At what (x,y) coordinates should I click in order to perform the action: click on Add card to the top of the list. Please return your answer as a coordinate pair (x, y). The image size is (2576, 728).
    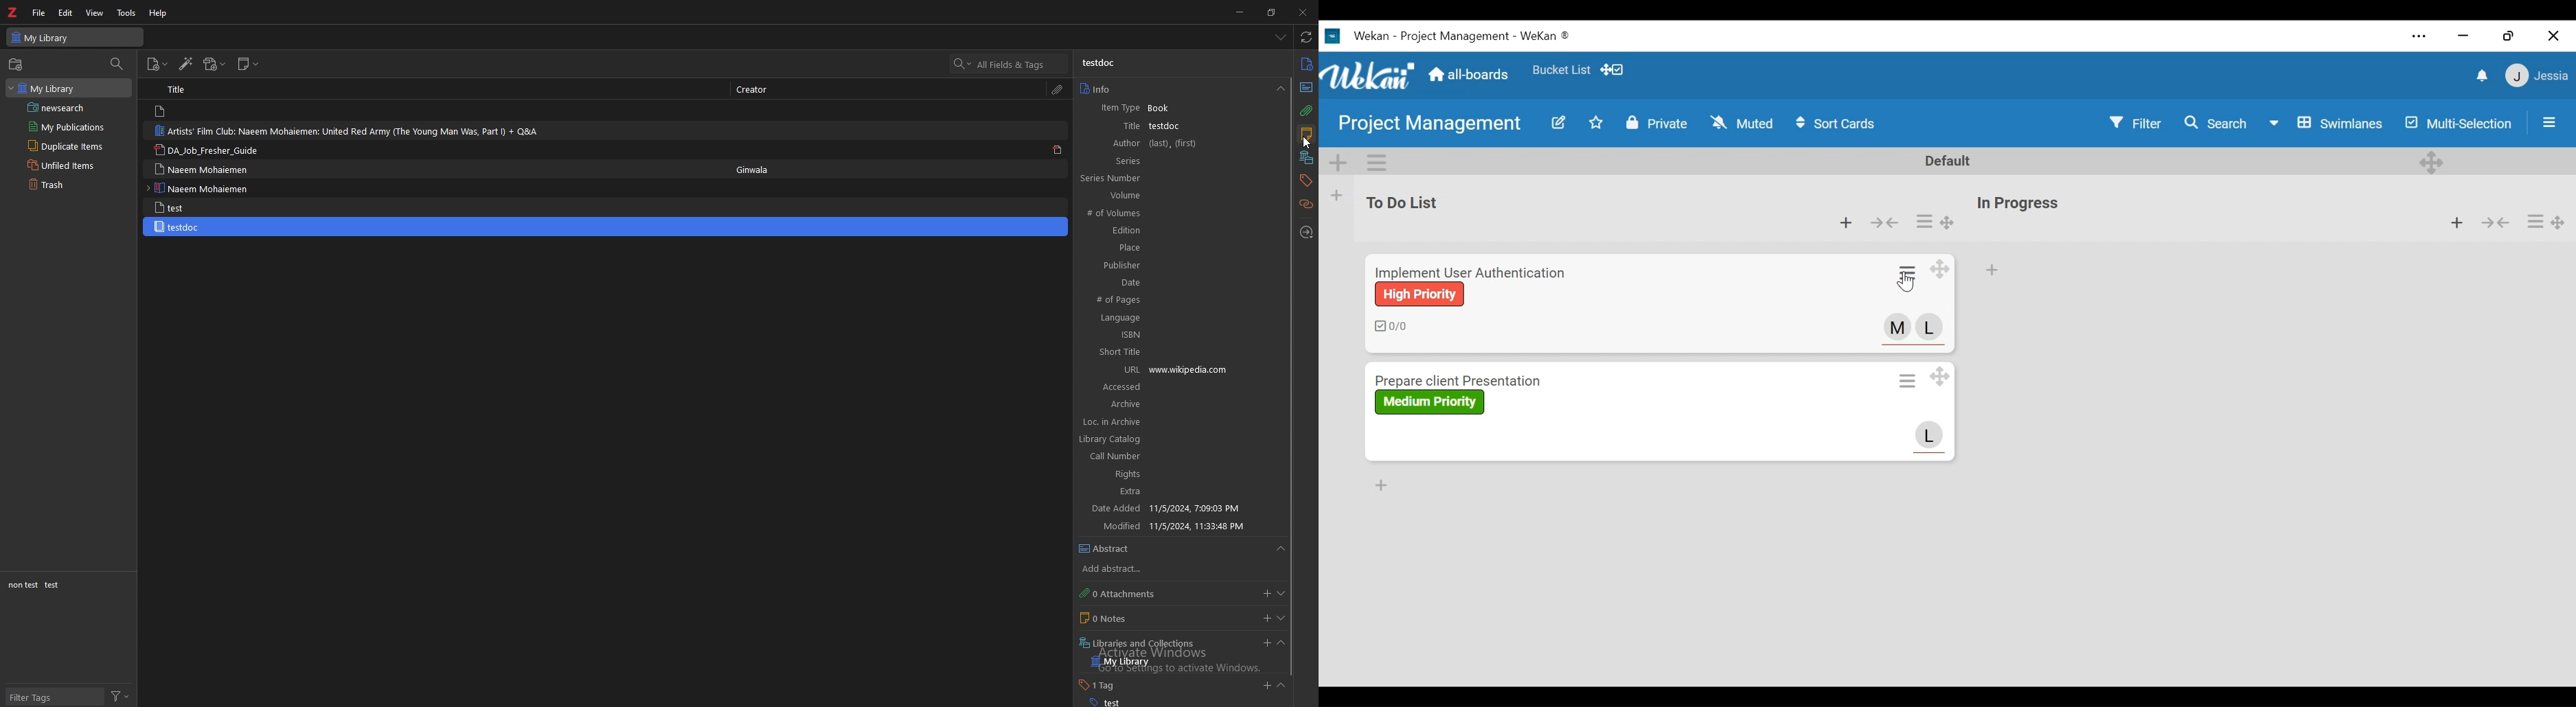
    Looking at the image, I should click on (1848, 223).